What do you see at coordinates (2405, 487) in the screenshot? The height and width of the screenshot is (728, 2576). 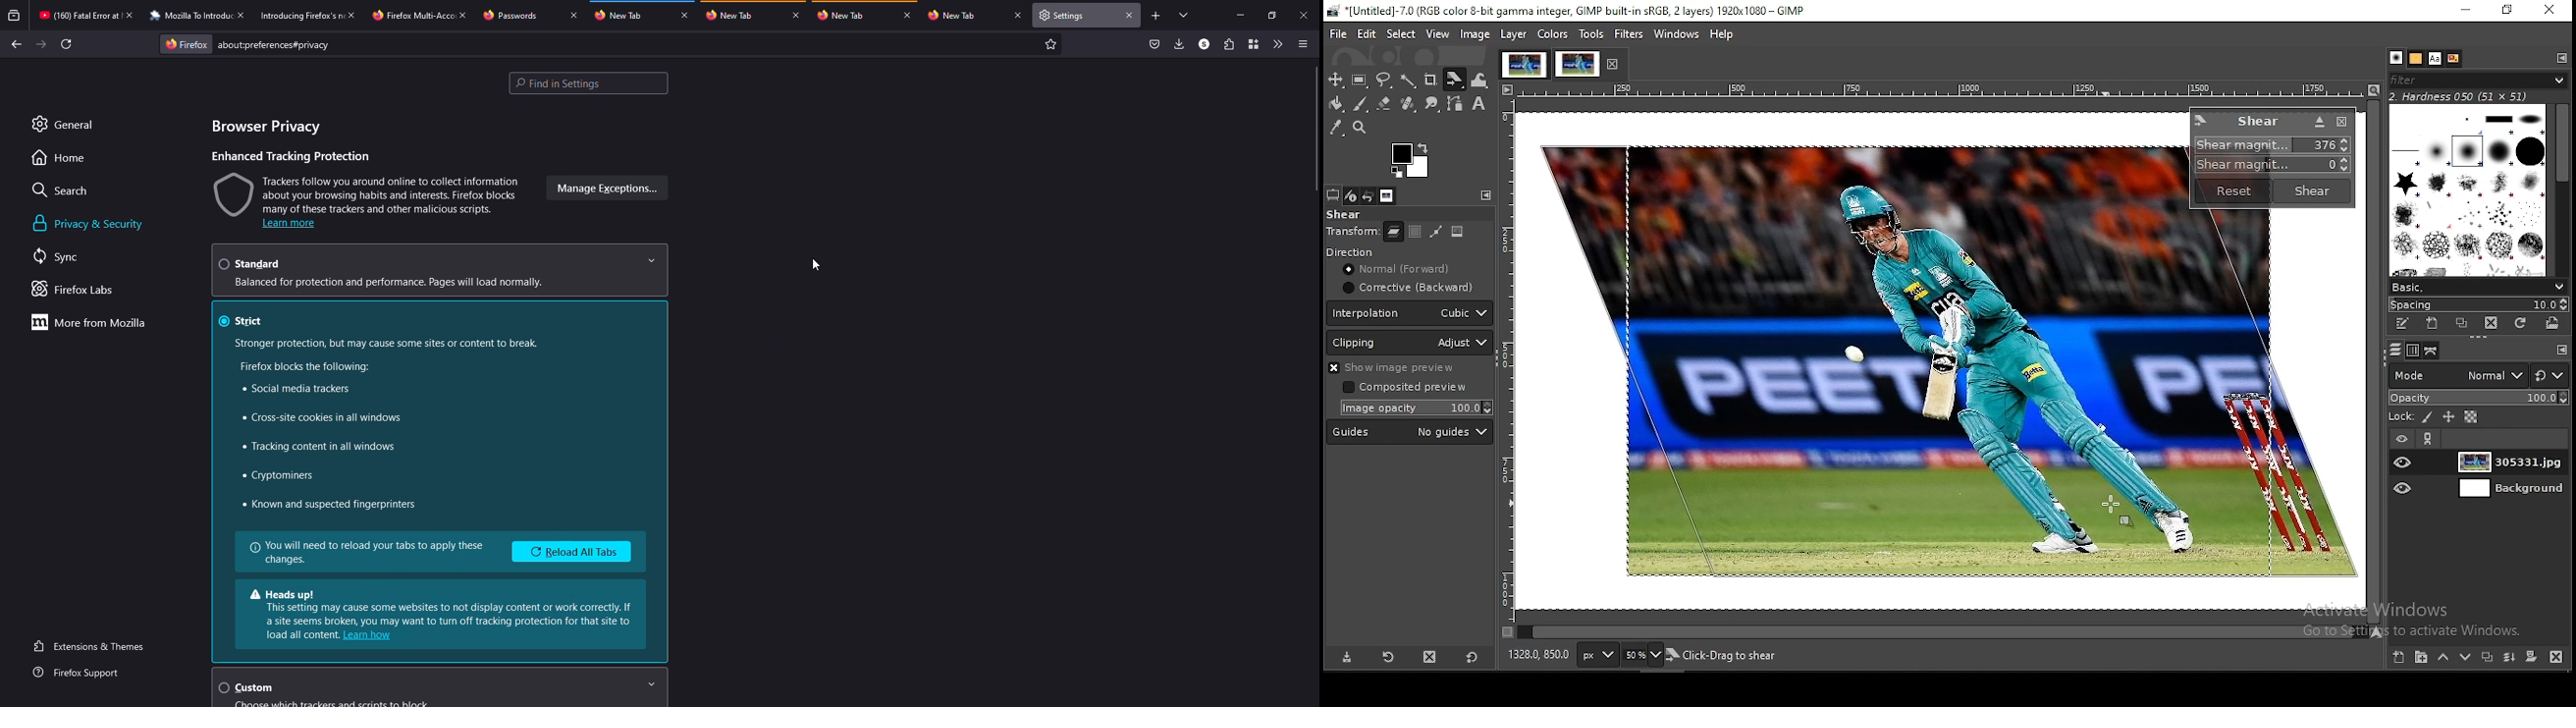 I see `layer visibility on/off` at bounding box center [2405, 487].